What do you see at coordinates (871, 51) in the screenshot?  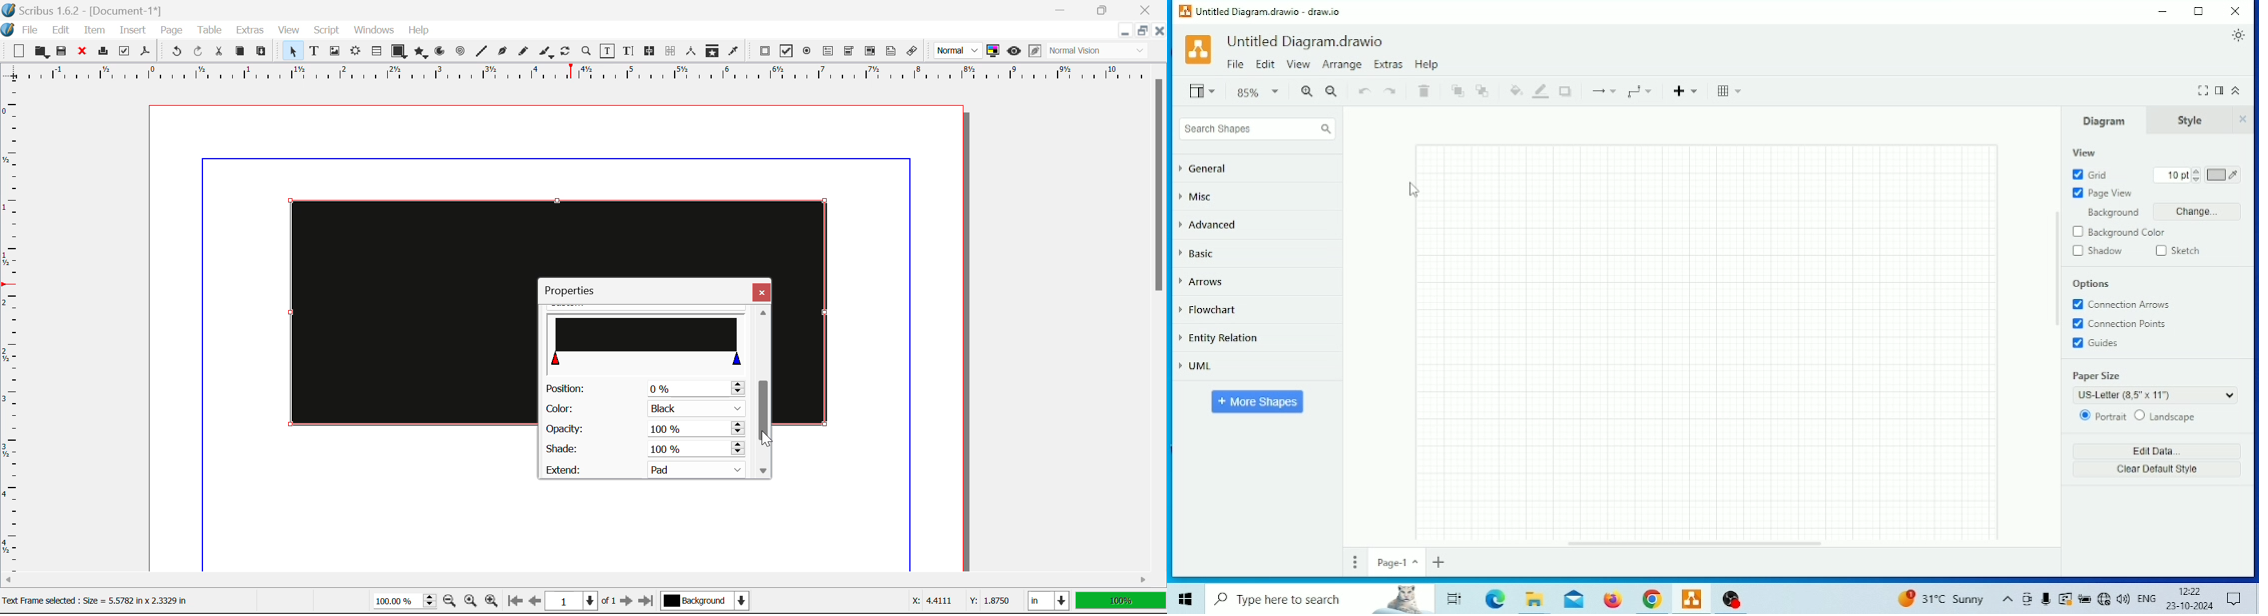 I see `PDF List Box` at bounding box center [871, 51].